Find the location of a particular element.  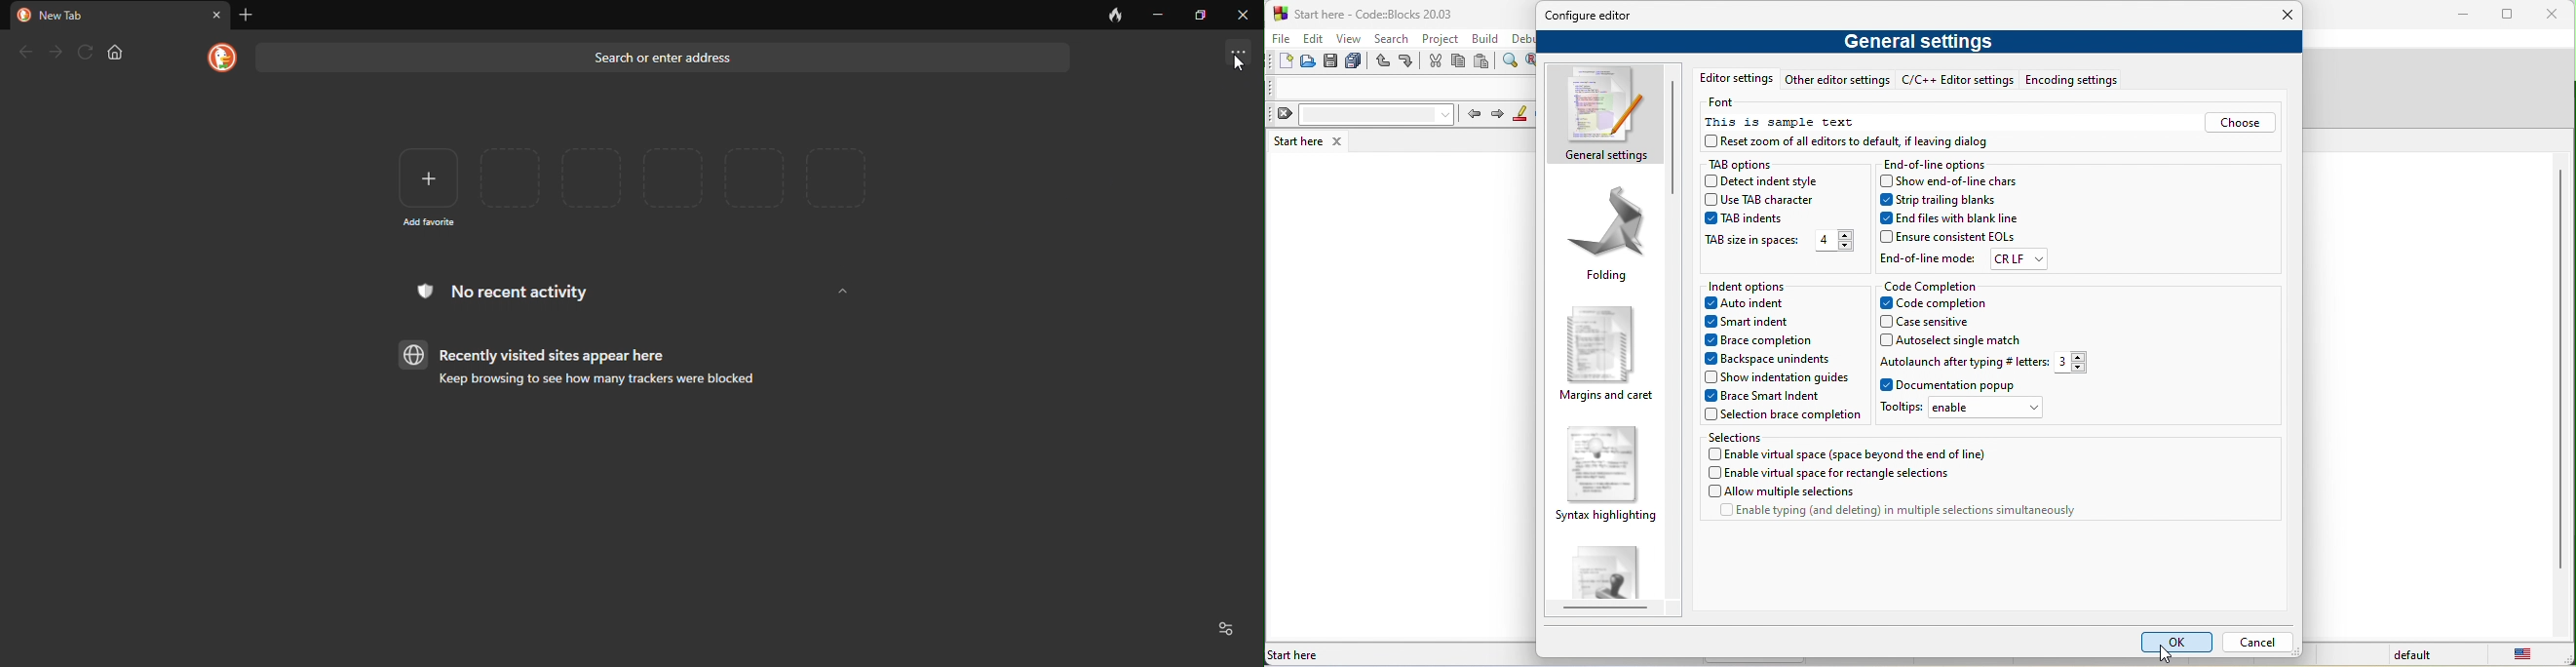

direct indent style is located at coordinates (1768, 181).